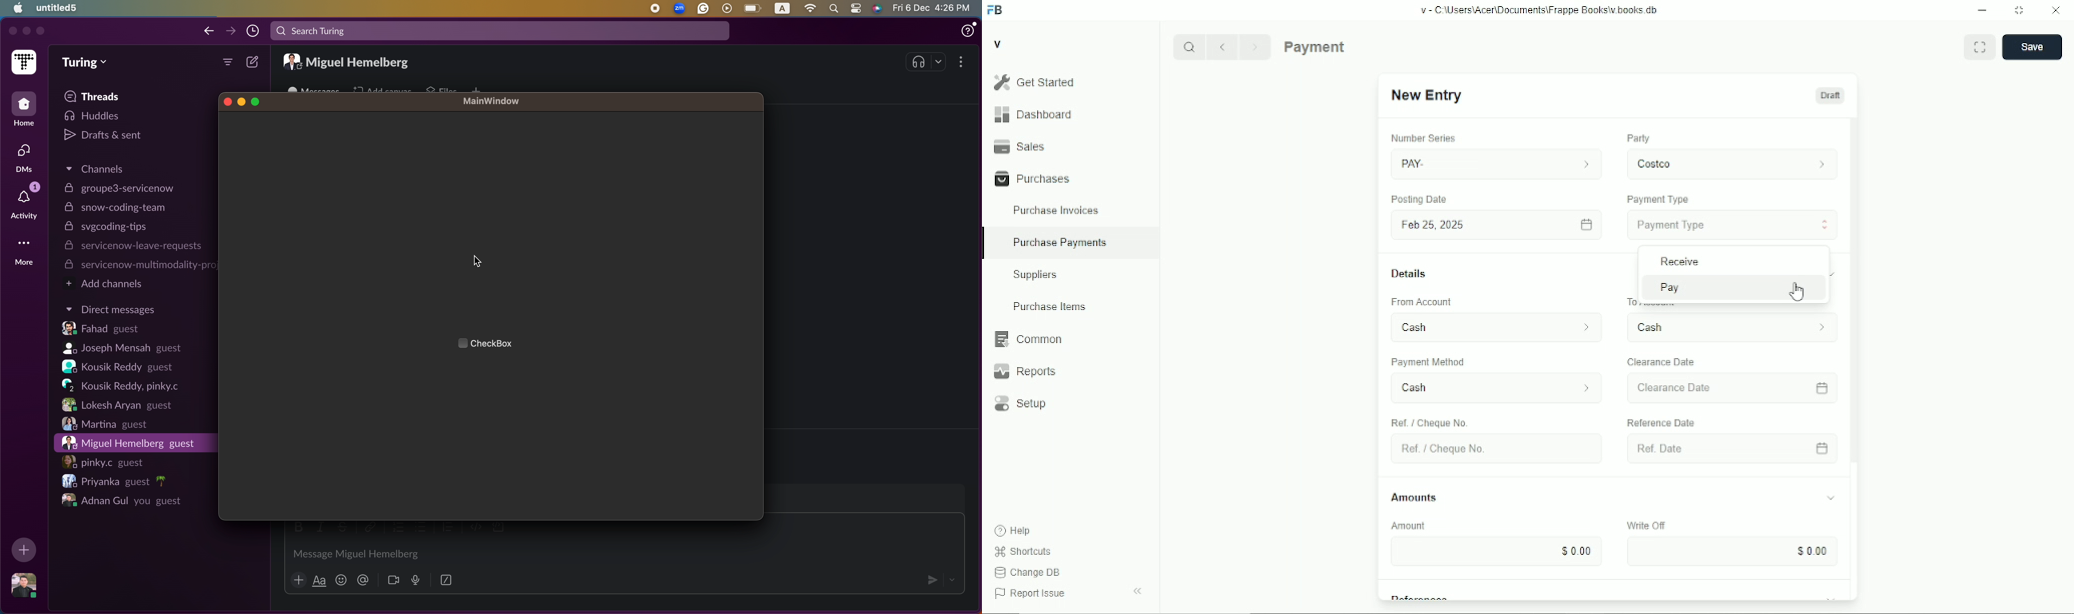 This screenshot has height=616, width=2100. I want to click on Fob 25,2025, so click(1493, 224).